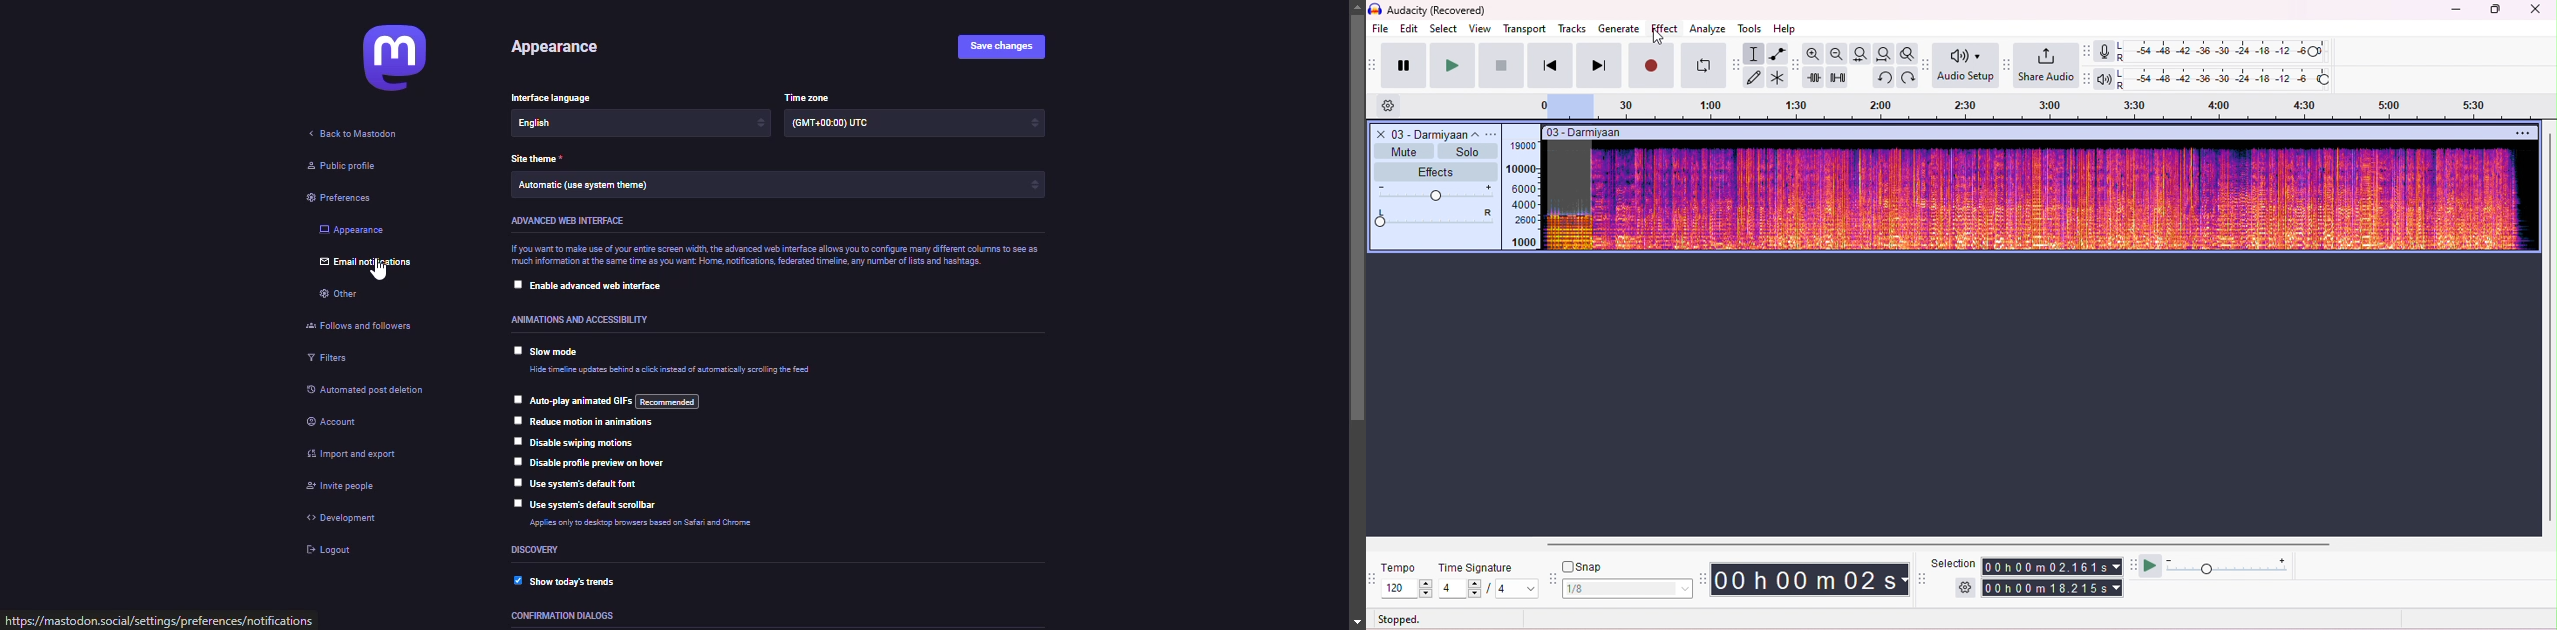 This screenshot has width=2576, height=644. Describe the element at coordinates (1945, 543) in the screenshot. I see `horizontal scroll bar` at that location.